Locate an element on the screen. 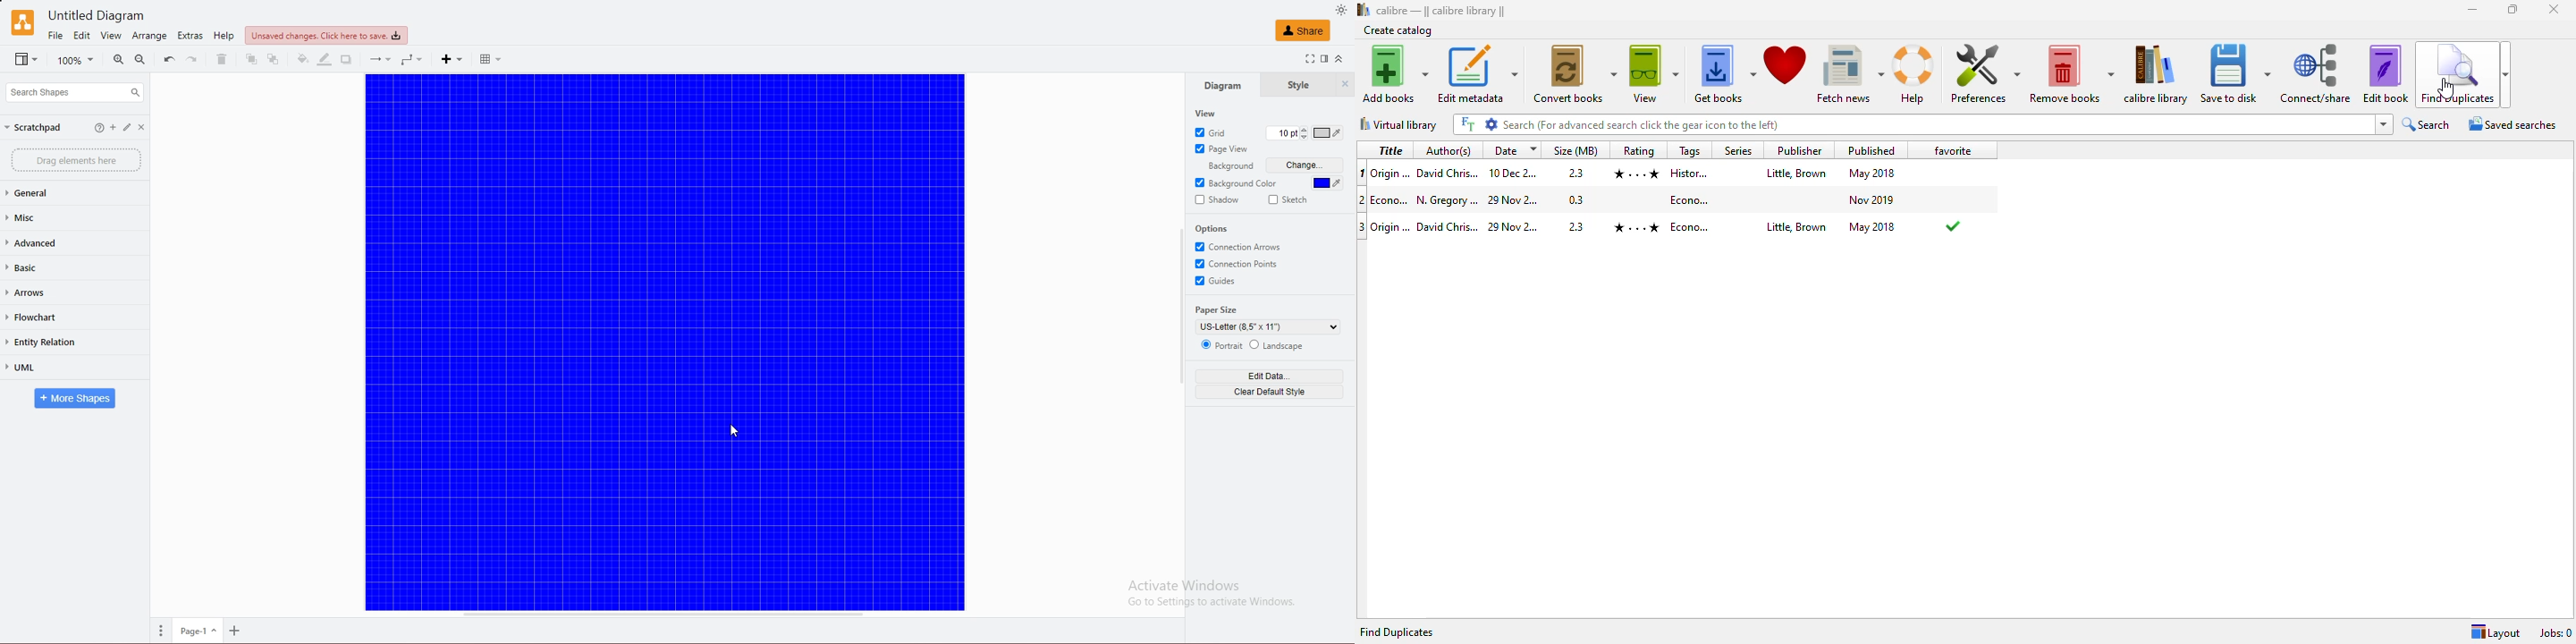 This screenshot has width=2576, height=644. color selector is located at coordinates (1329, 182).